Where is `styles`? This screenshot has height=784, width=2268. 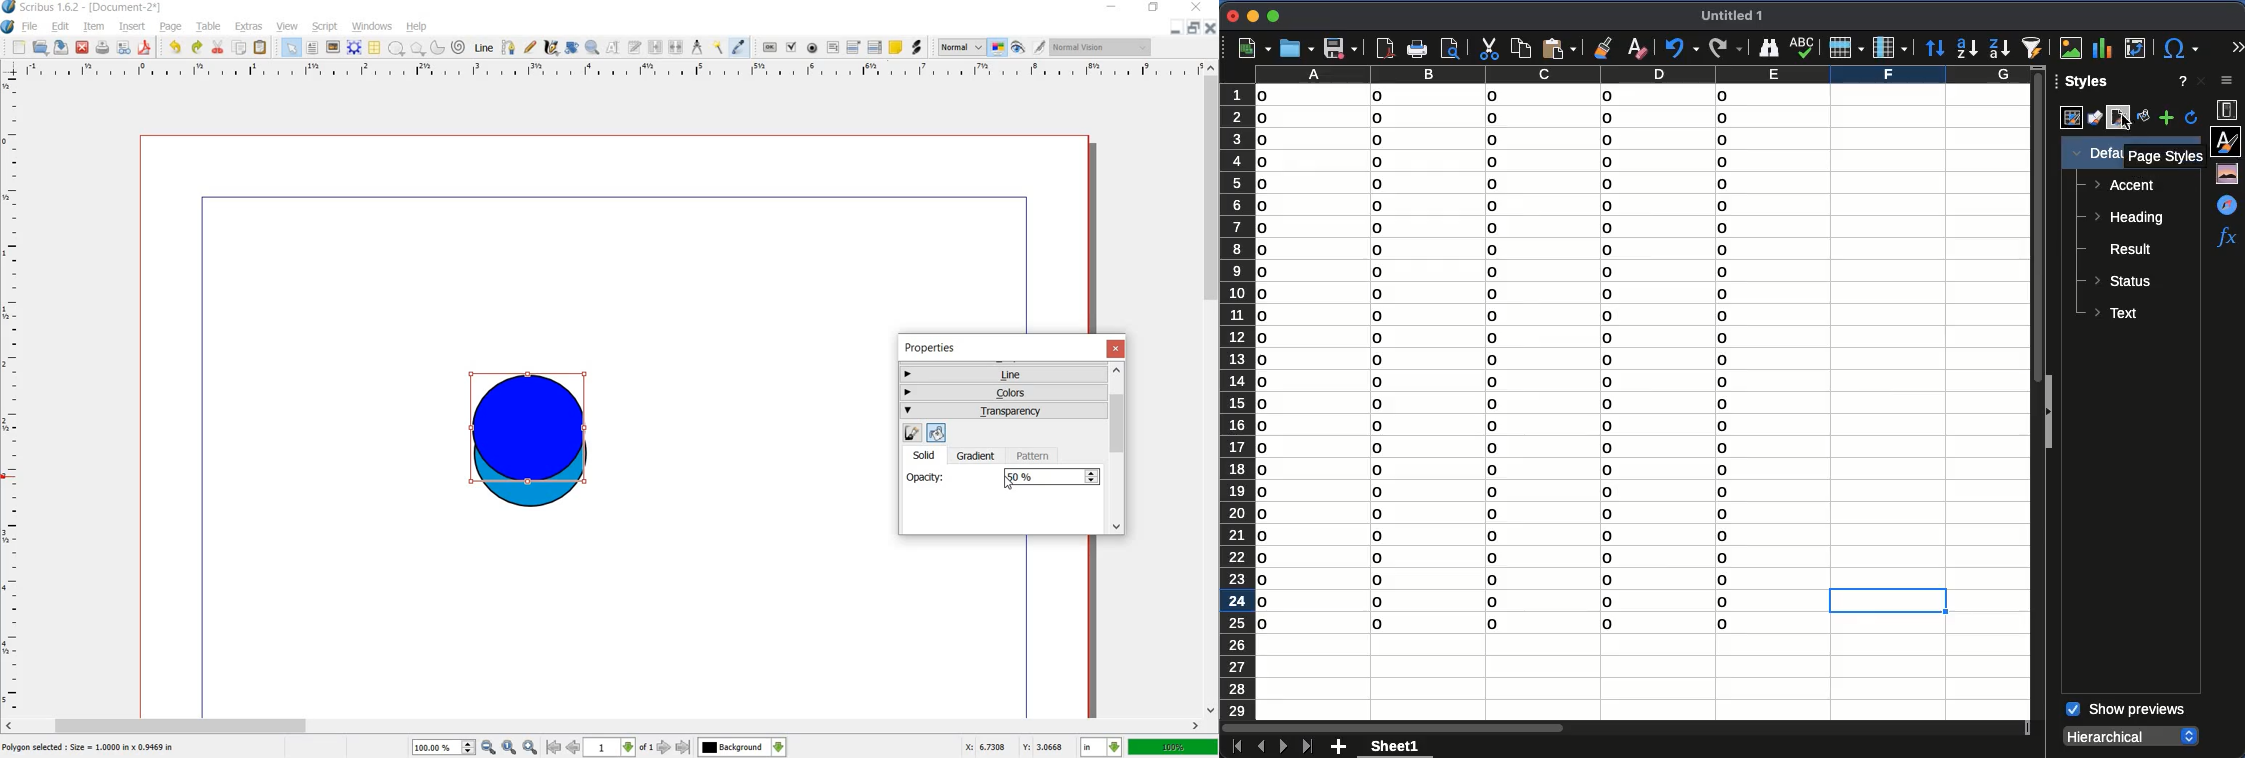 styles is located at coordinates (2084, 84).